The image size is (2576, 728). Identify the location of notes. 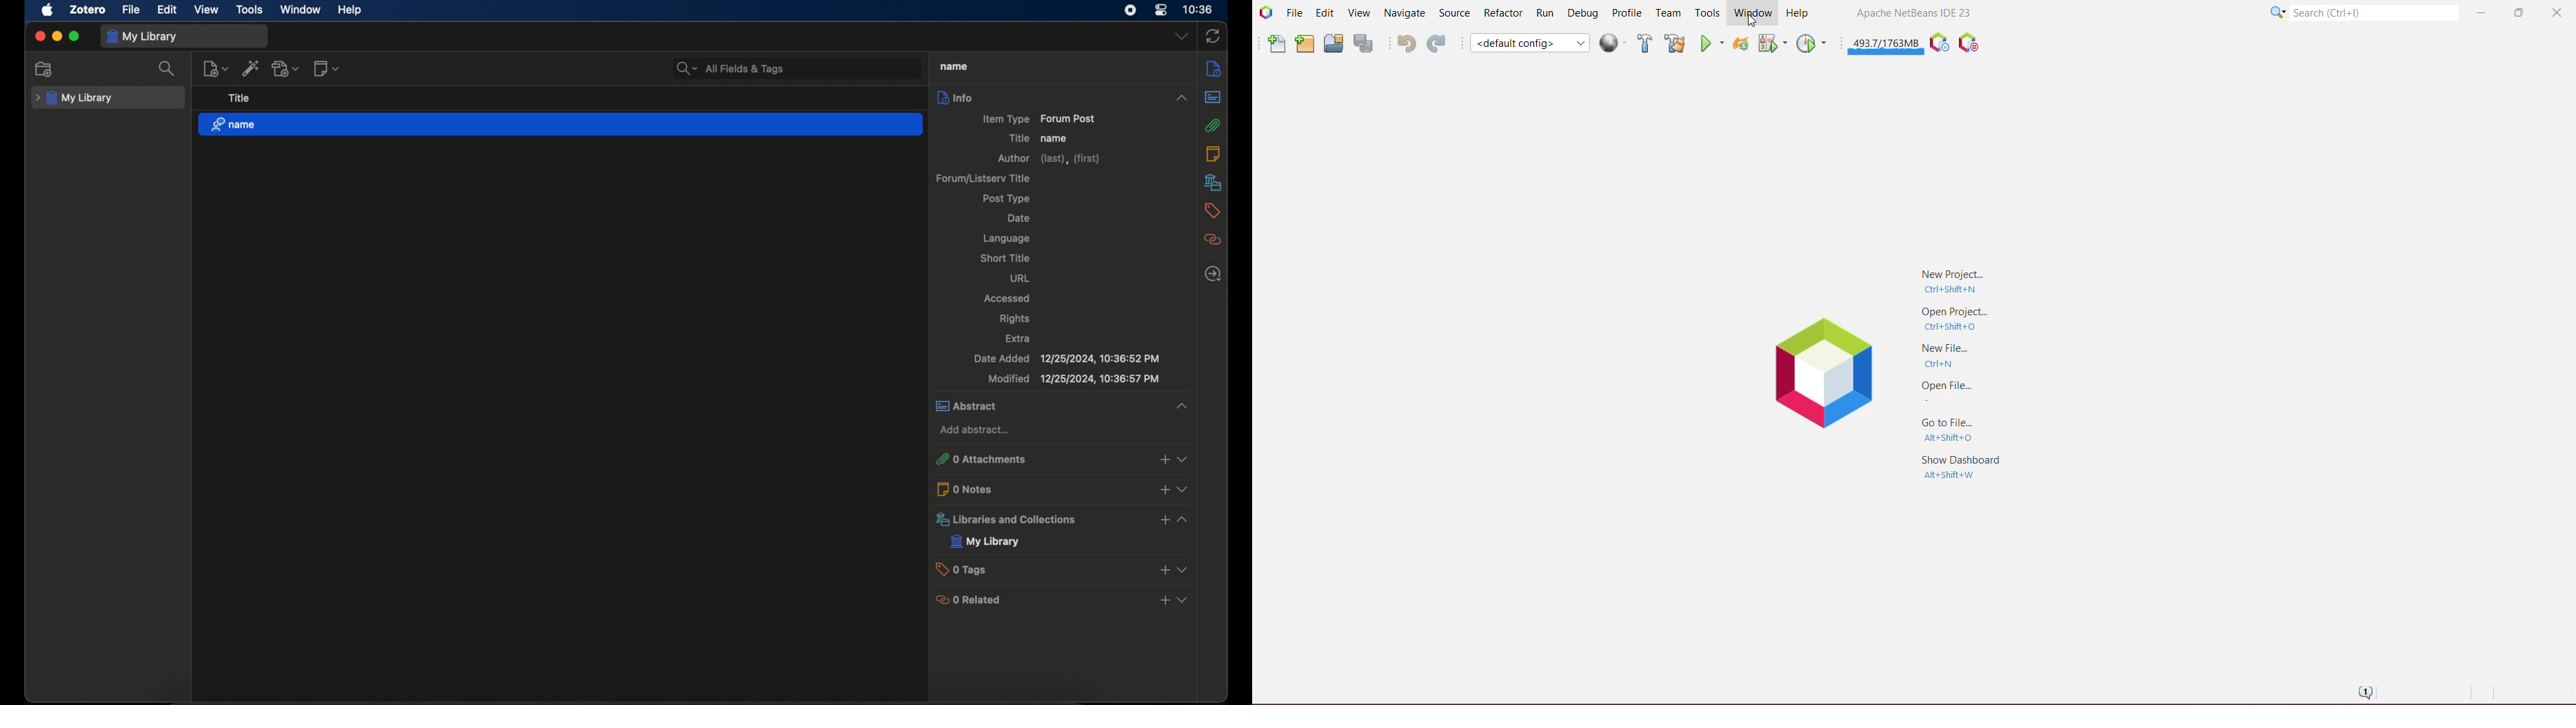
(1213, 153).